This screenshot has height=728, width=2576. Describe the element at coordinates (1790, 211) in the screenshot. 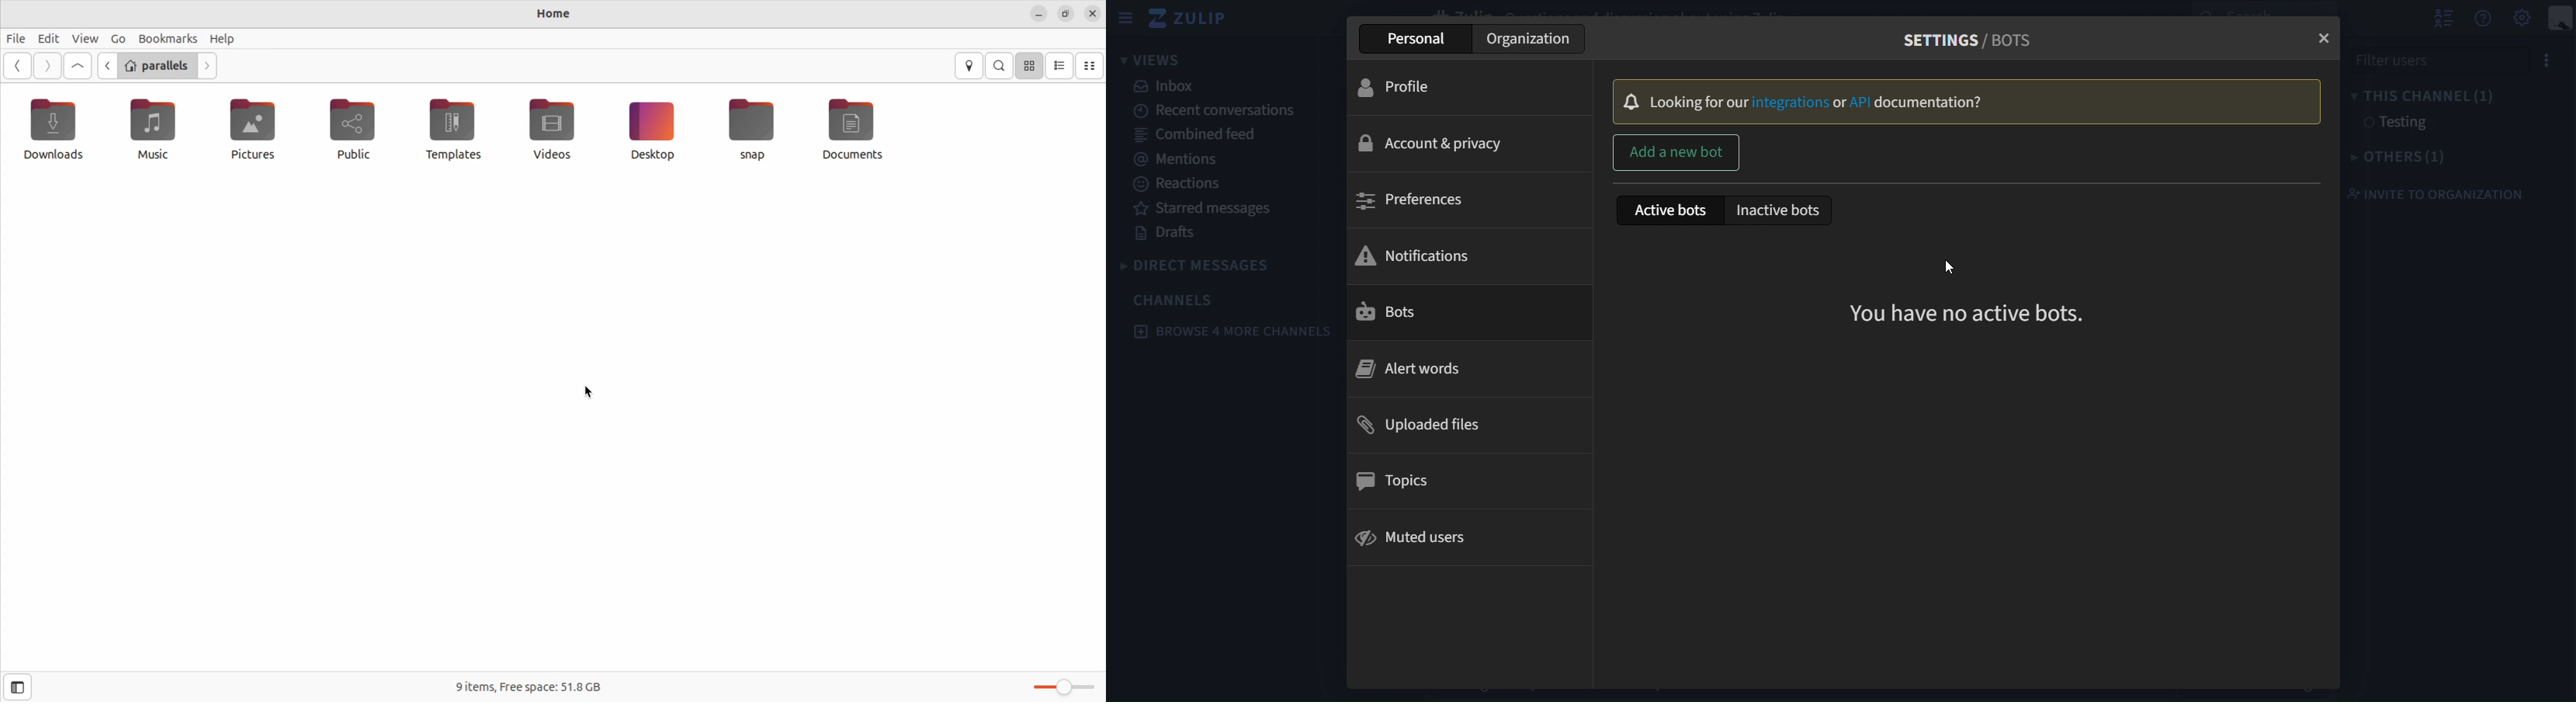

I see `inactive bots` at that location.